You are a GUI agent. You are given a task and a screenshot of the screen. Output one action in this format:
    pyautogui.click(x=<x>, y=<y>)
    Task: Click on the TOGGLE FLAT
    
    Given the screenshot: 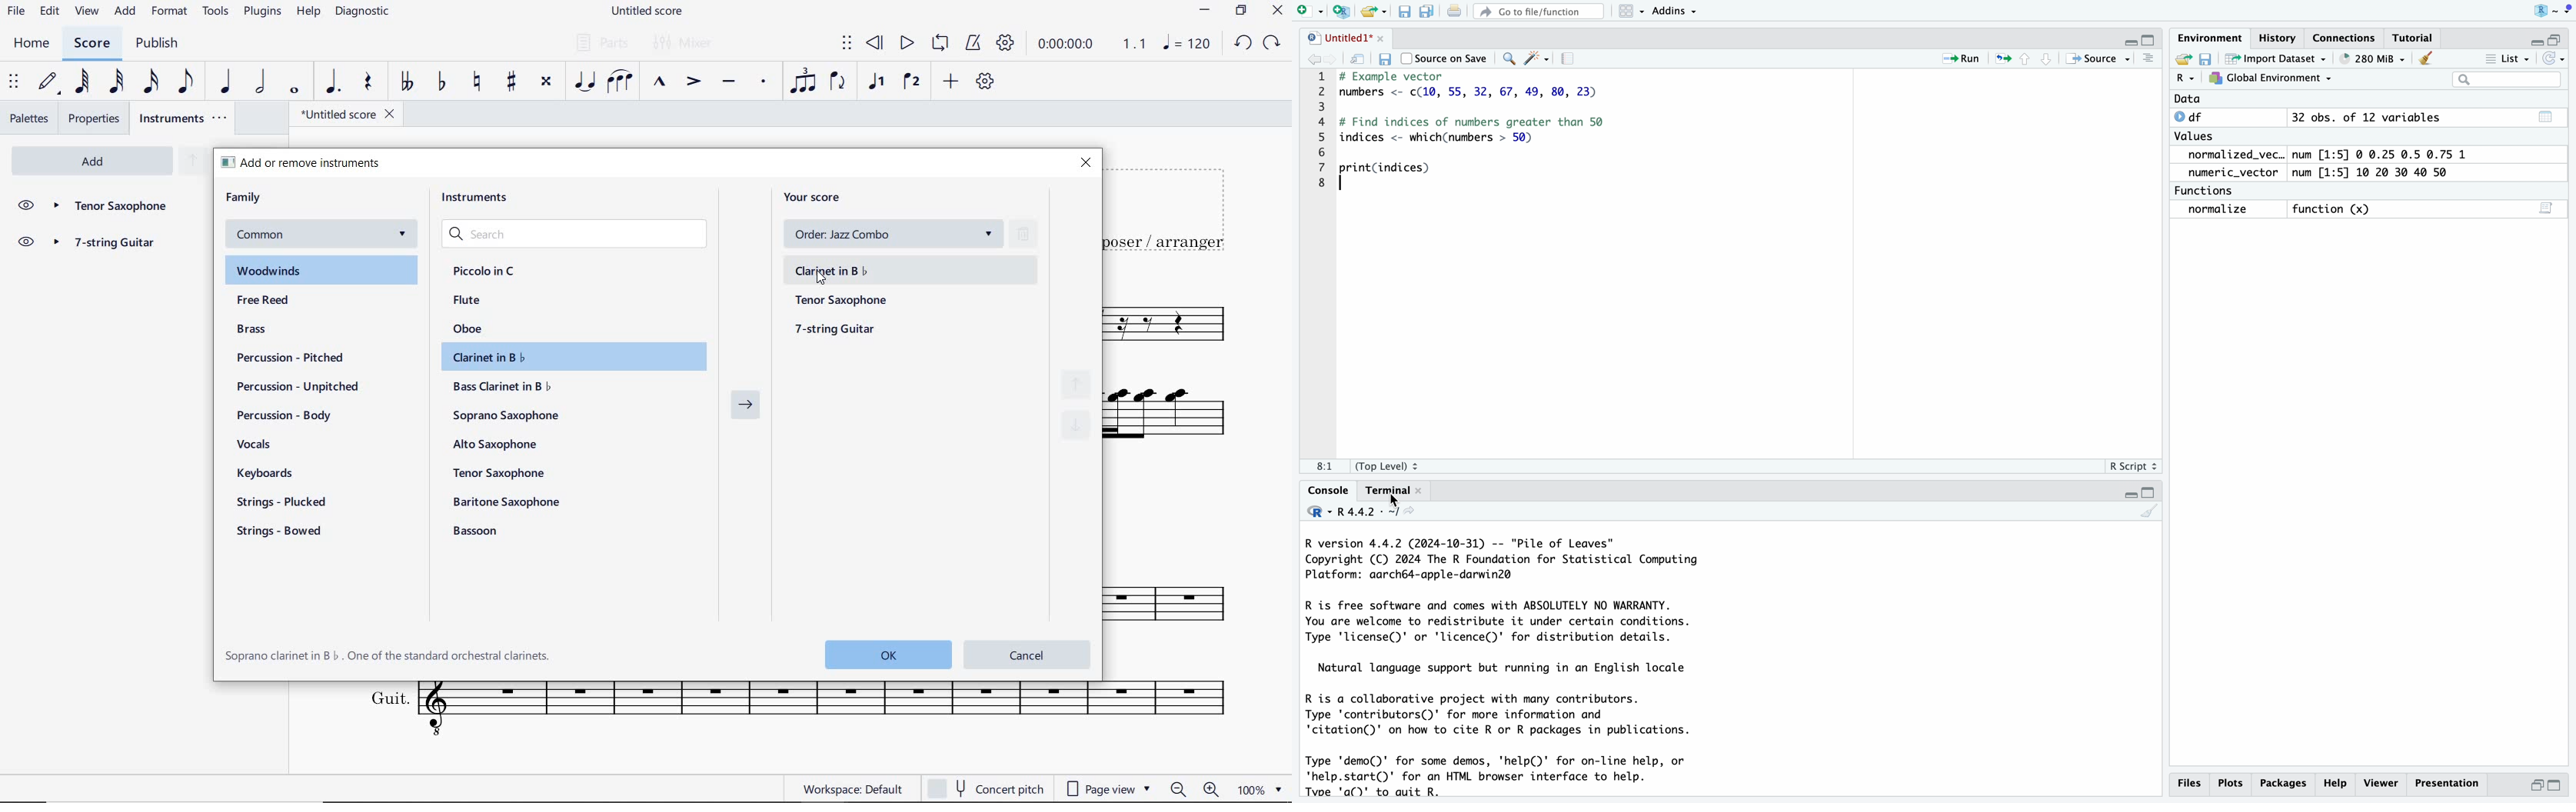 What is the action you would take?
    pyautogui.click(x=444, y=81)
    